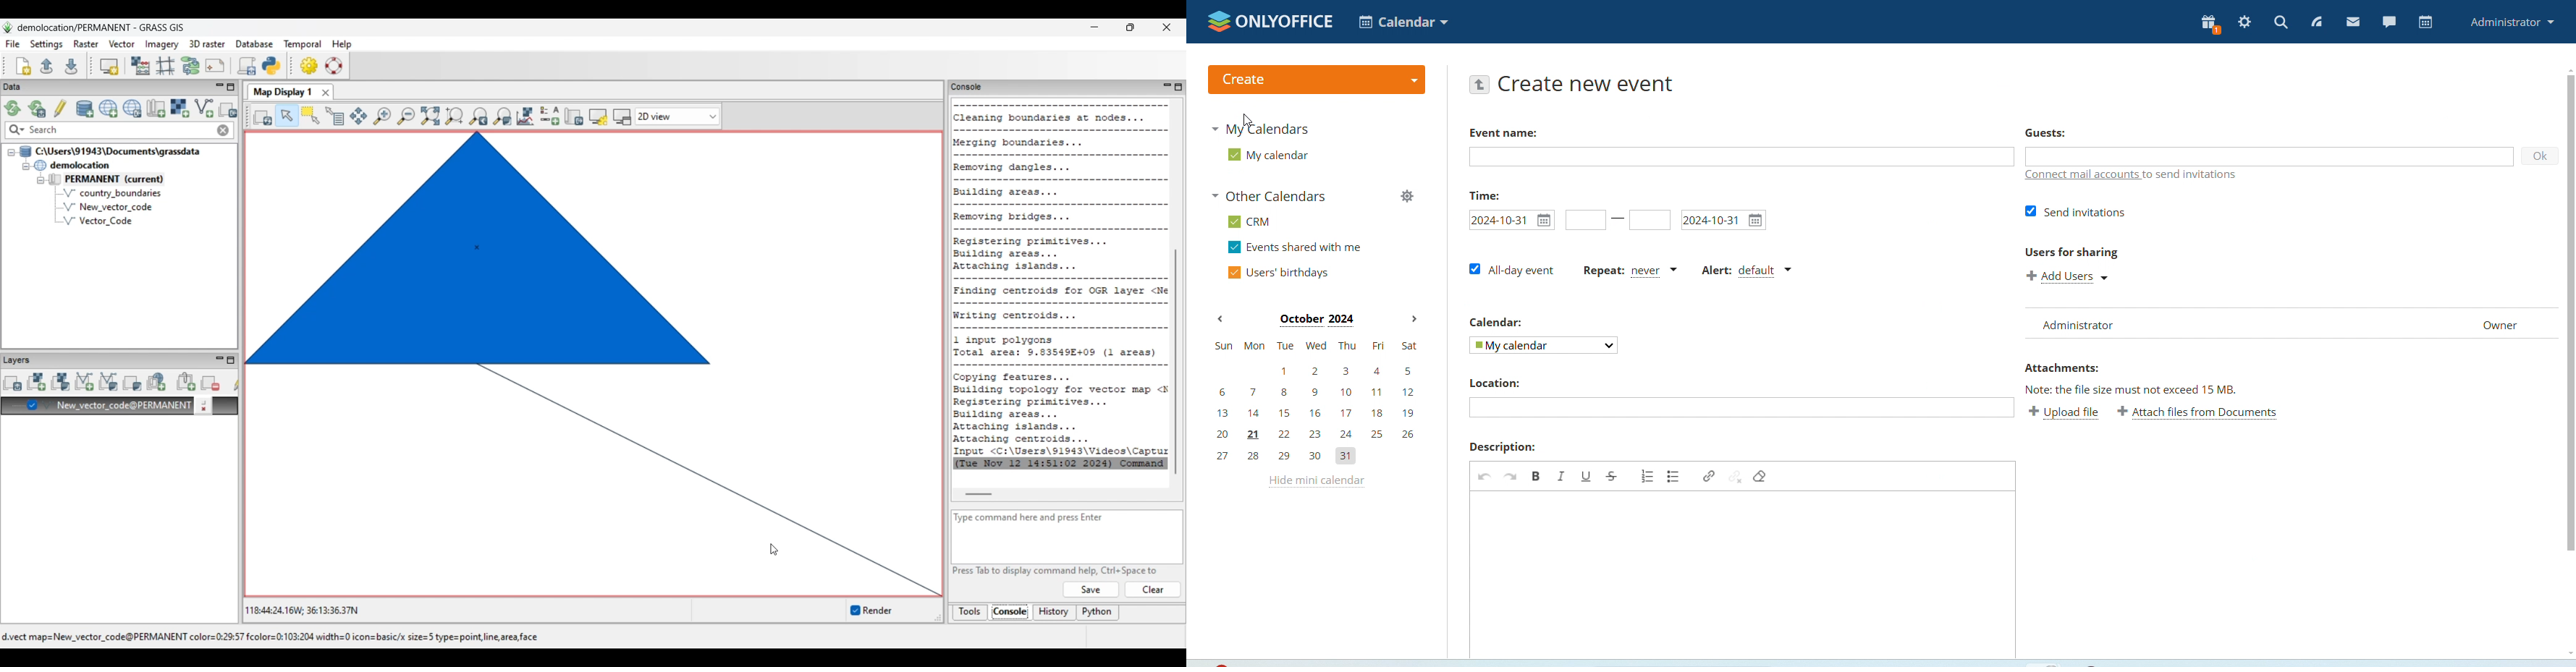 Image resolution: width=2576 pixels, height=672 pixels. I want to click on present, so click(2210, 25).